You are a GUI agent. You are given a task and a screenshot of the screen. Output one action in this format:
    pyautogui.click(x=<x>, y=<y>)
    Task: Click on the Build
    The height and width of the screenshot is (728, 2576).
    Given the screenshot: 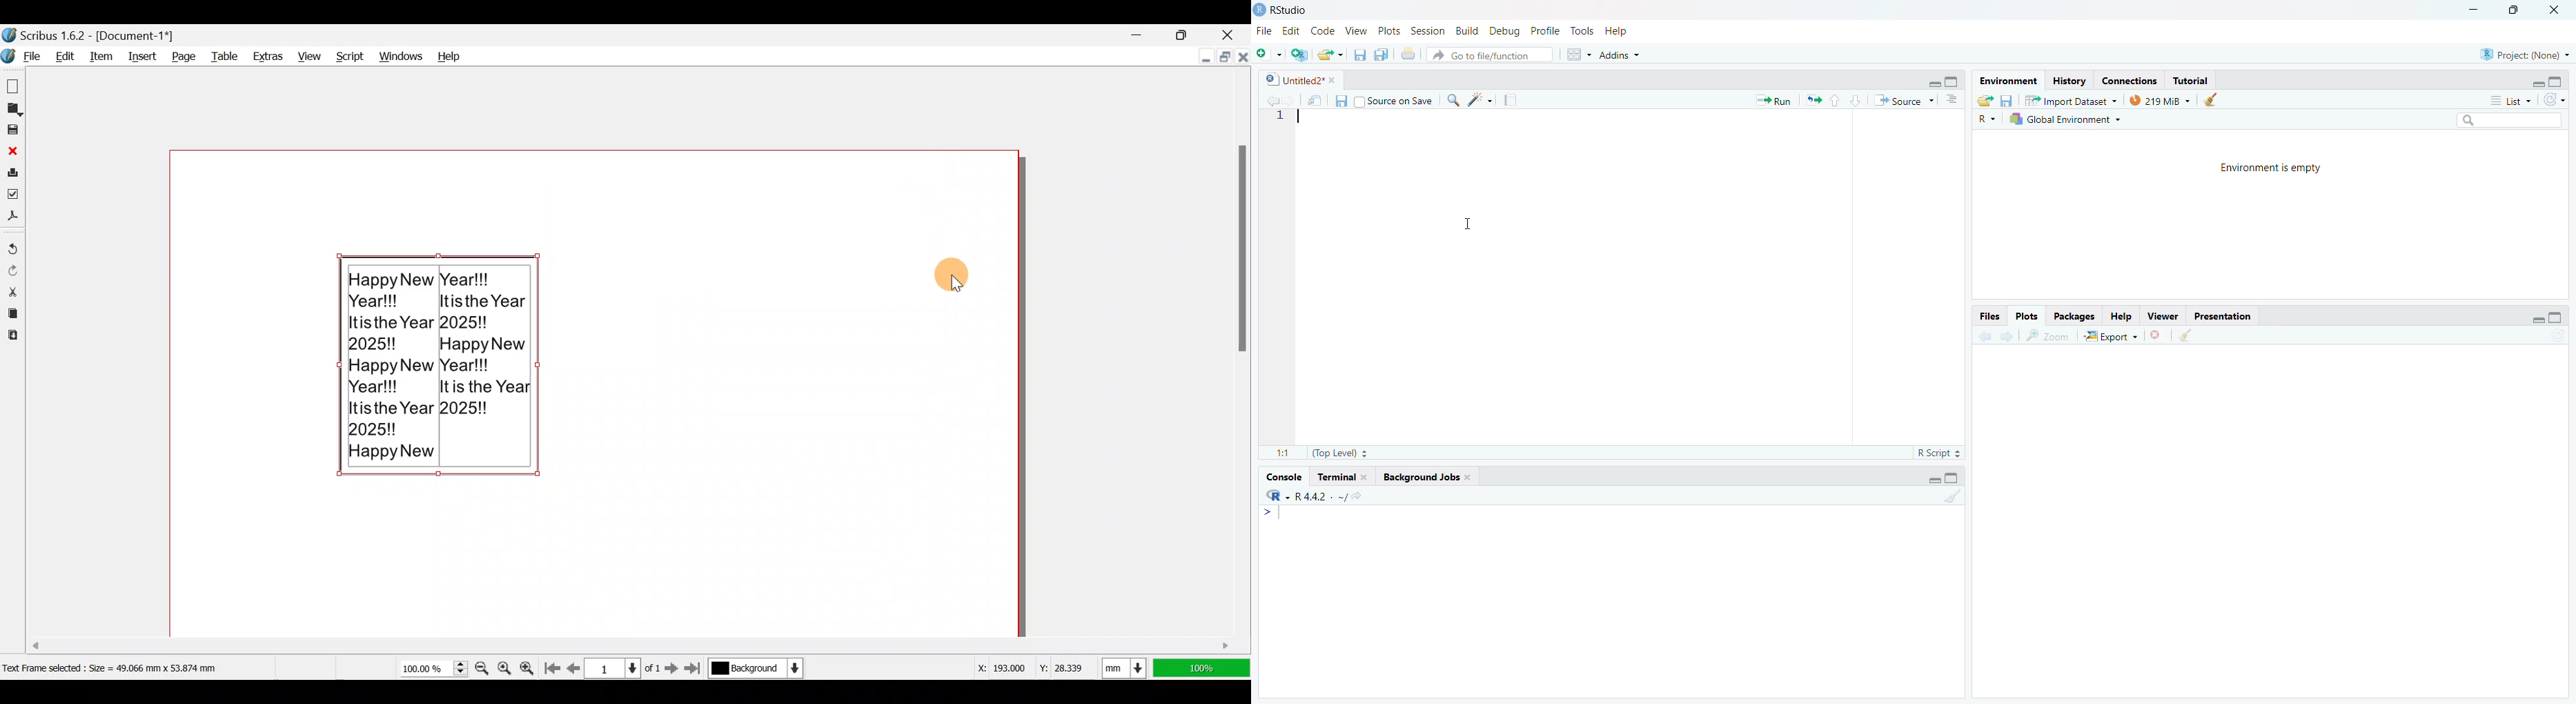 What is the action you would take?
    pyautogui.click(x=1468, y=31)
    